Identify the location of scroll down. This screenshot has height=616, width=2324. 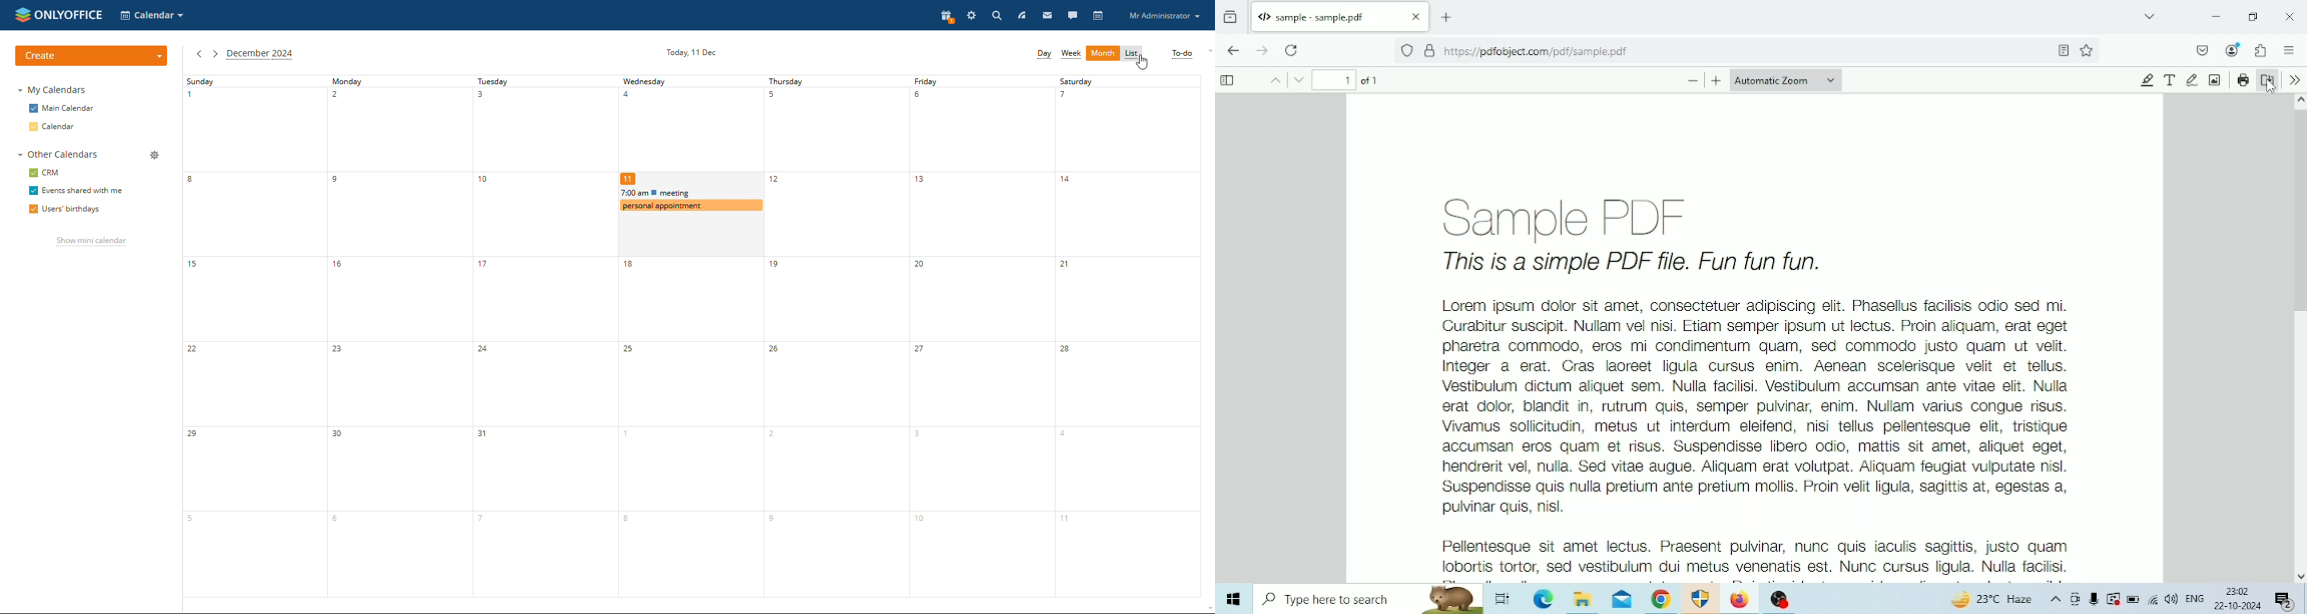
(1208, 610).